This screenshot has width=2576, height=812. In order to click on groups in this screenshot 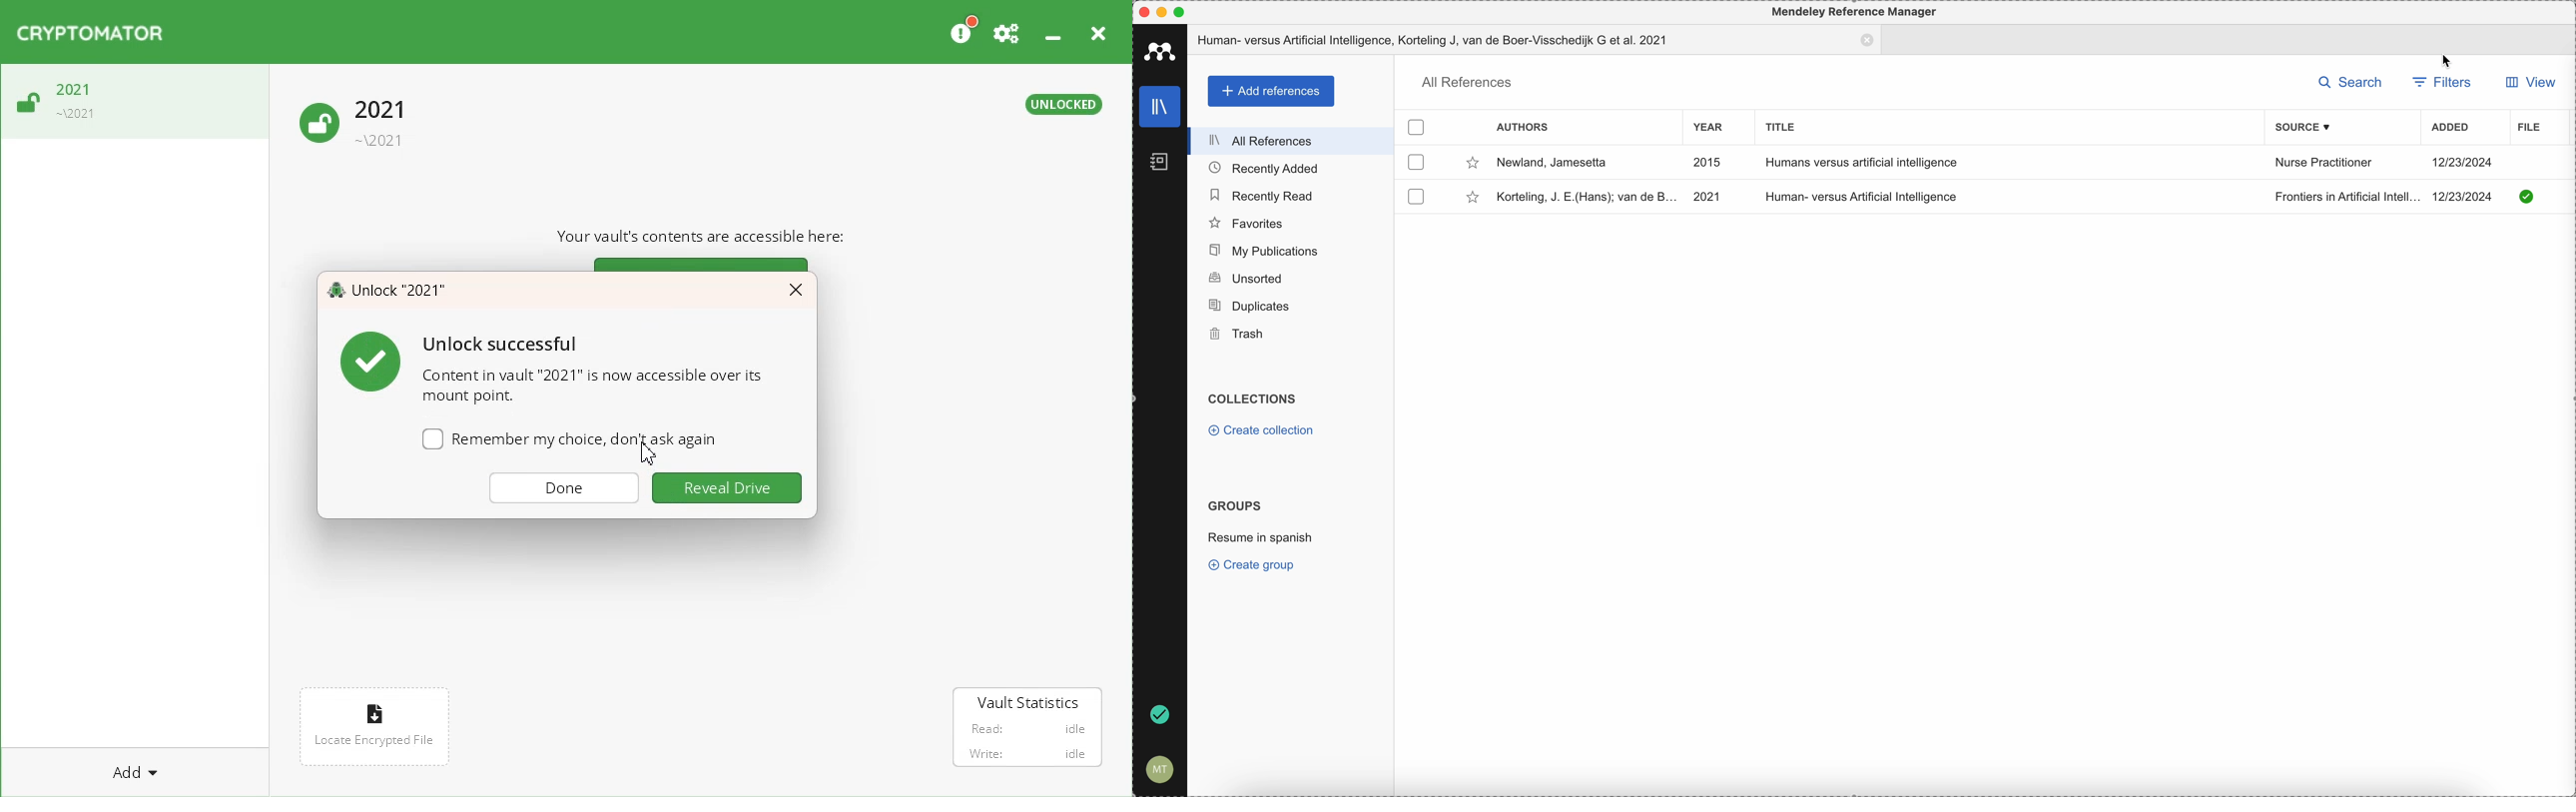, I will do `click(1235, 506)`.